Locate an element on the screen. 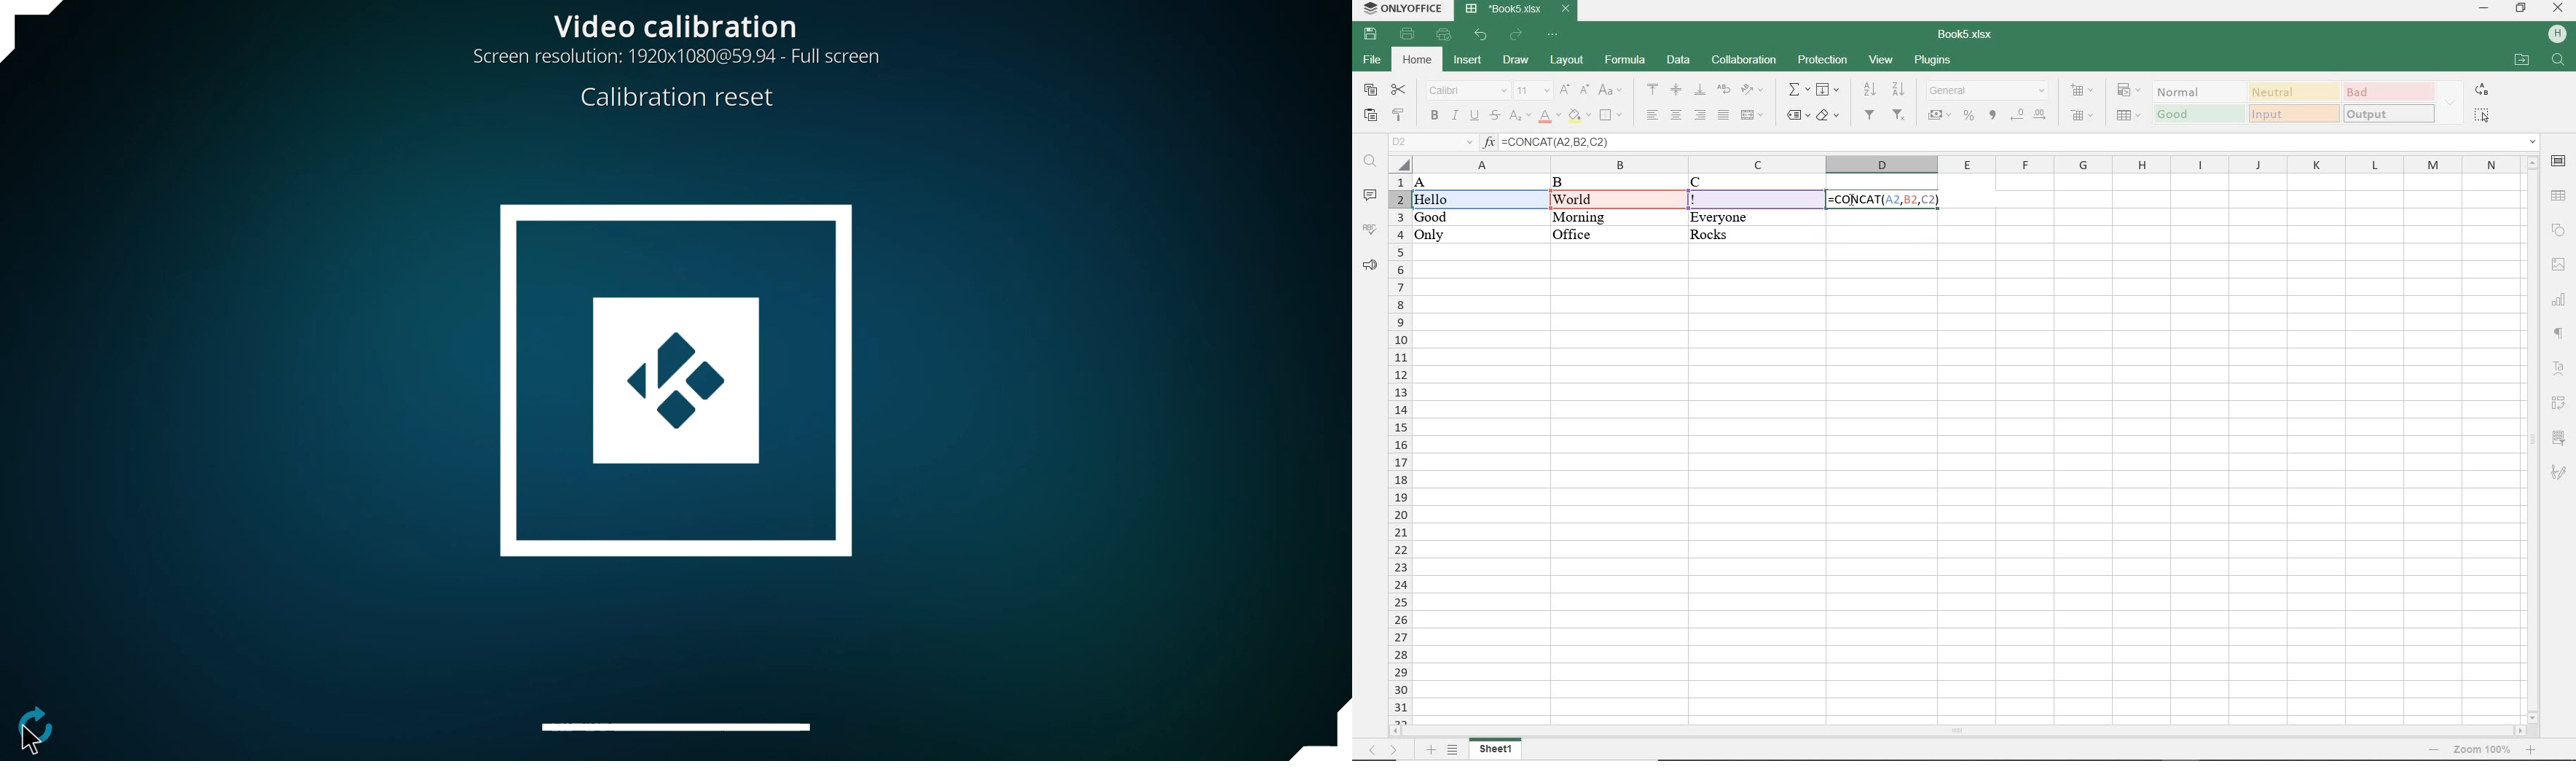 This screenshot has width=2576, height=784. PIVOT TABLE is located at coordinates (2558, 402).